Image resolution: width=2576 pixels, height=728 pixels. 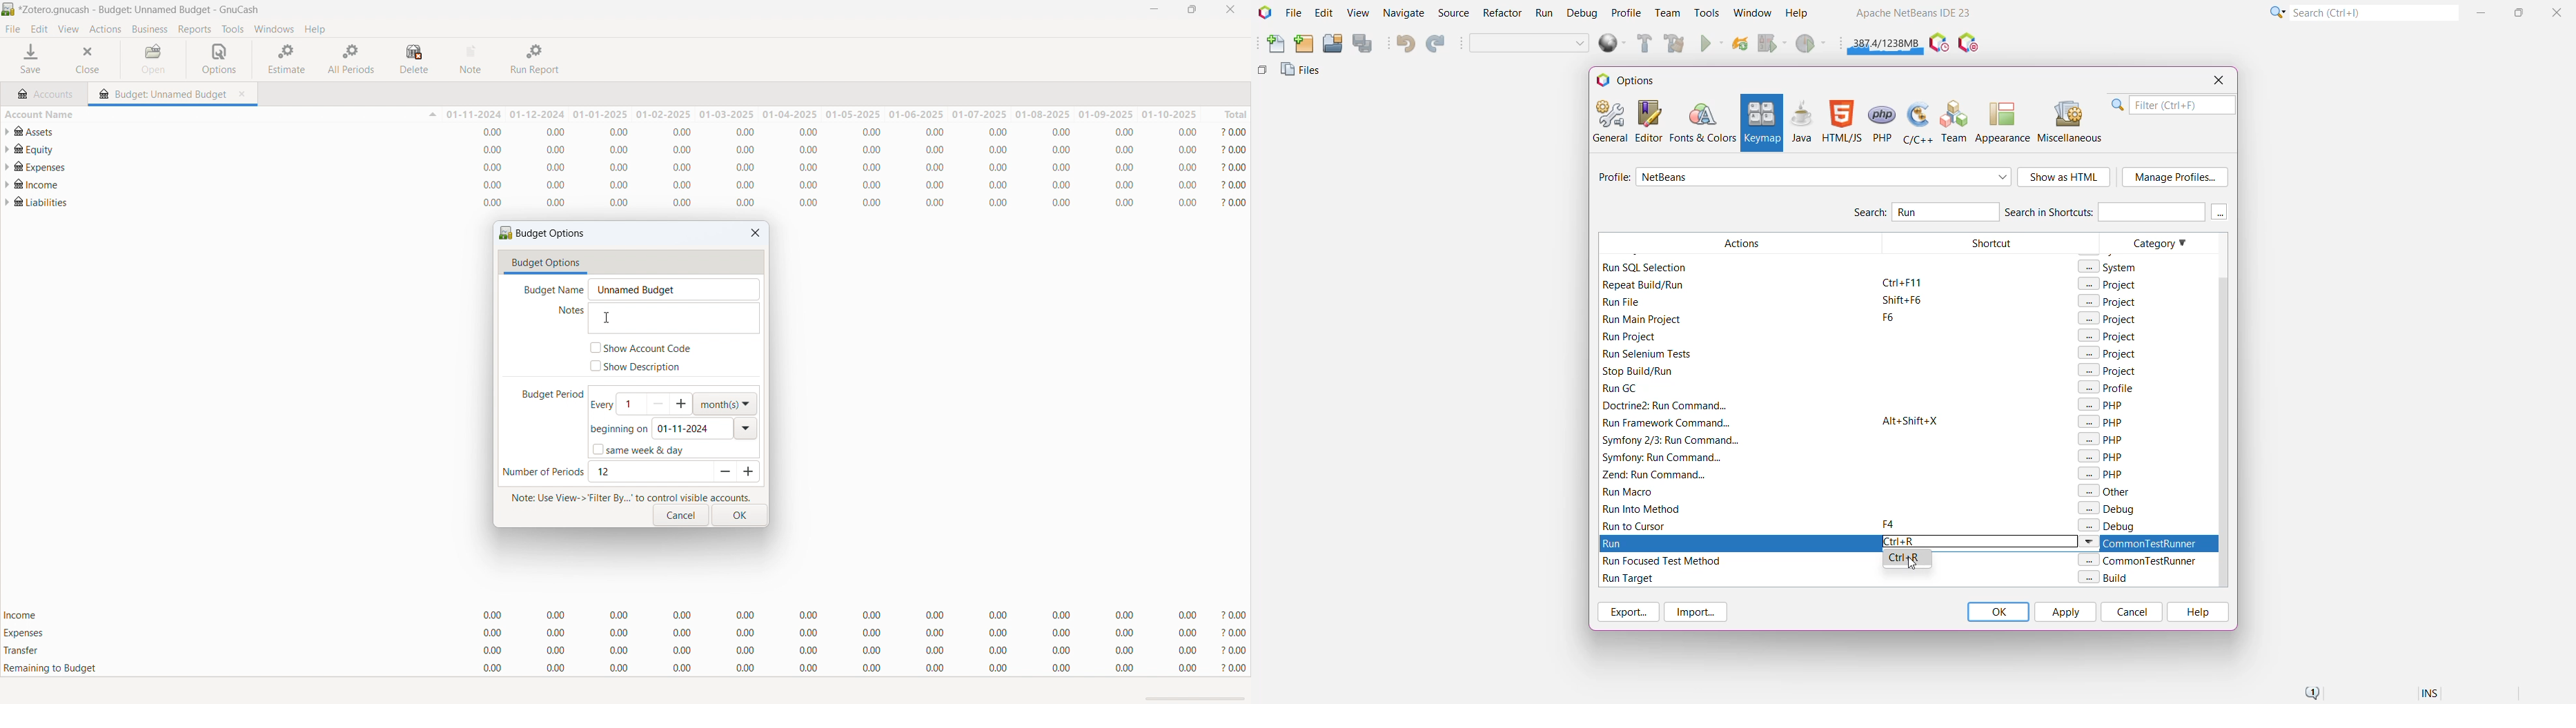 I want to click on 01-04-2025, so click(x=787, y=114).